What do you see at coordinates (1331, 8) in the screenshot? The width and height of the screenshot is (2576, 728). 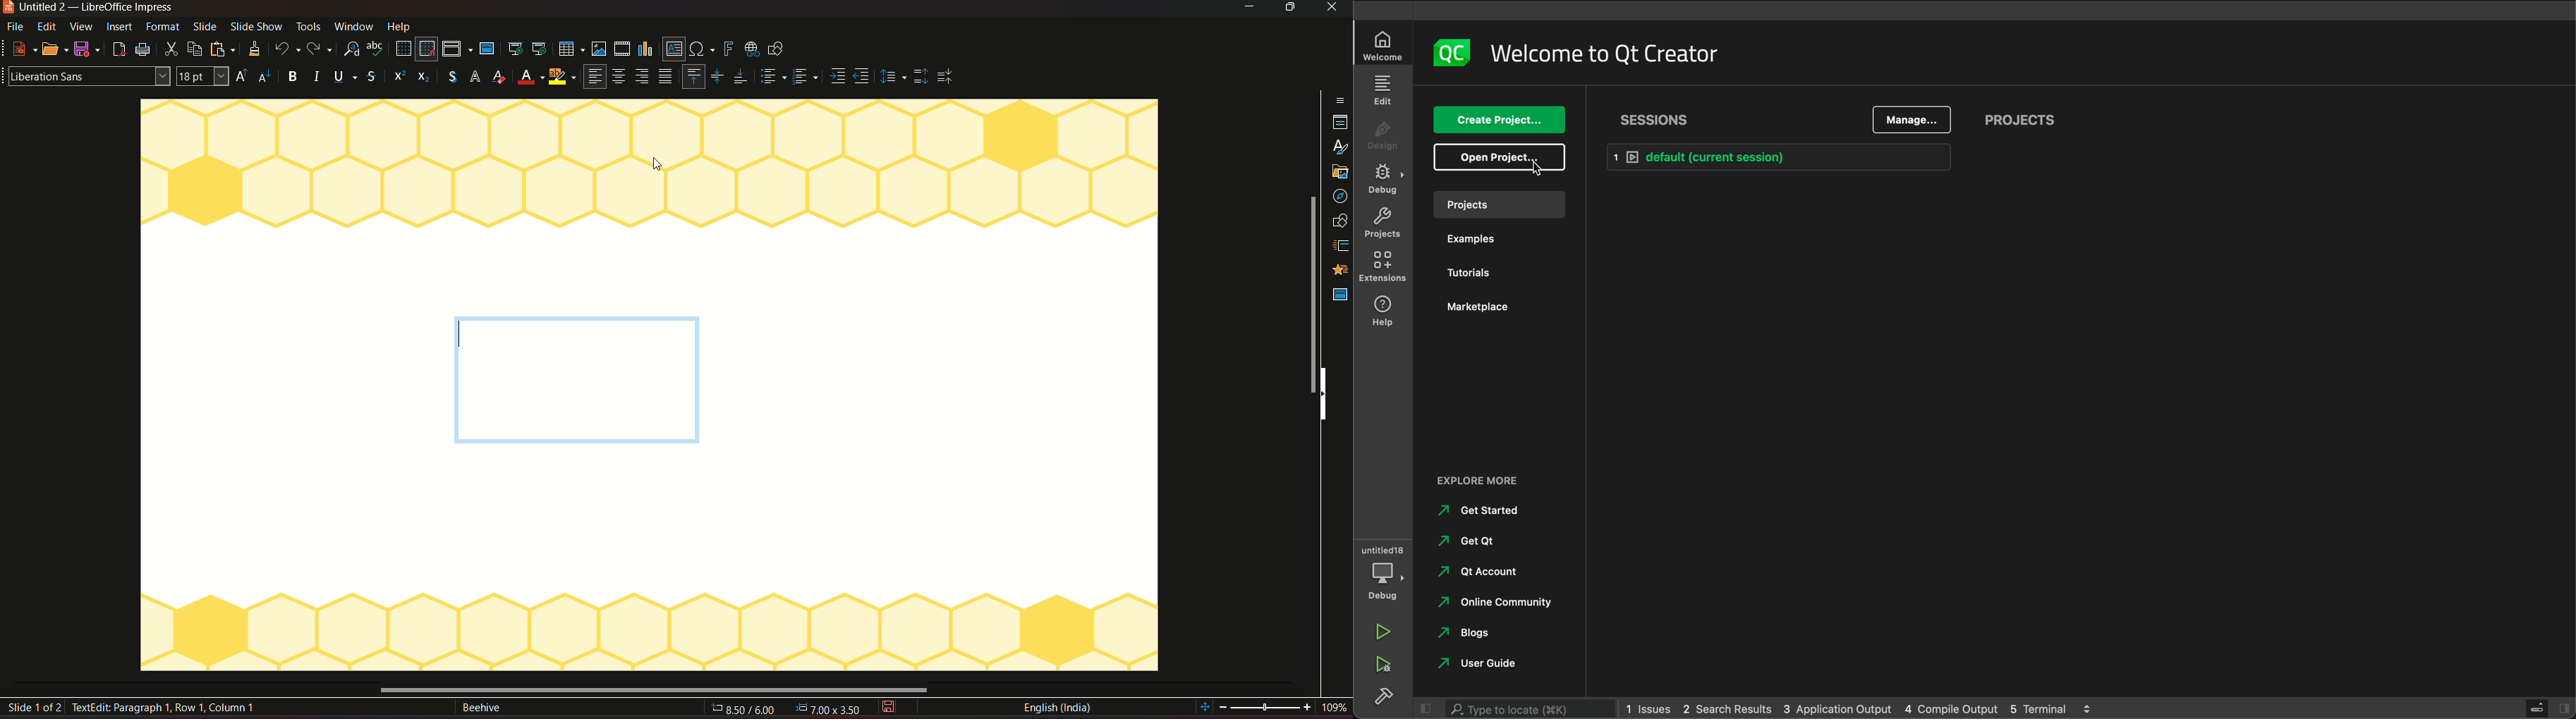 I see `close` at bounding box center [1331, 8].